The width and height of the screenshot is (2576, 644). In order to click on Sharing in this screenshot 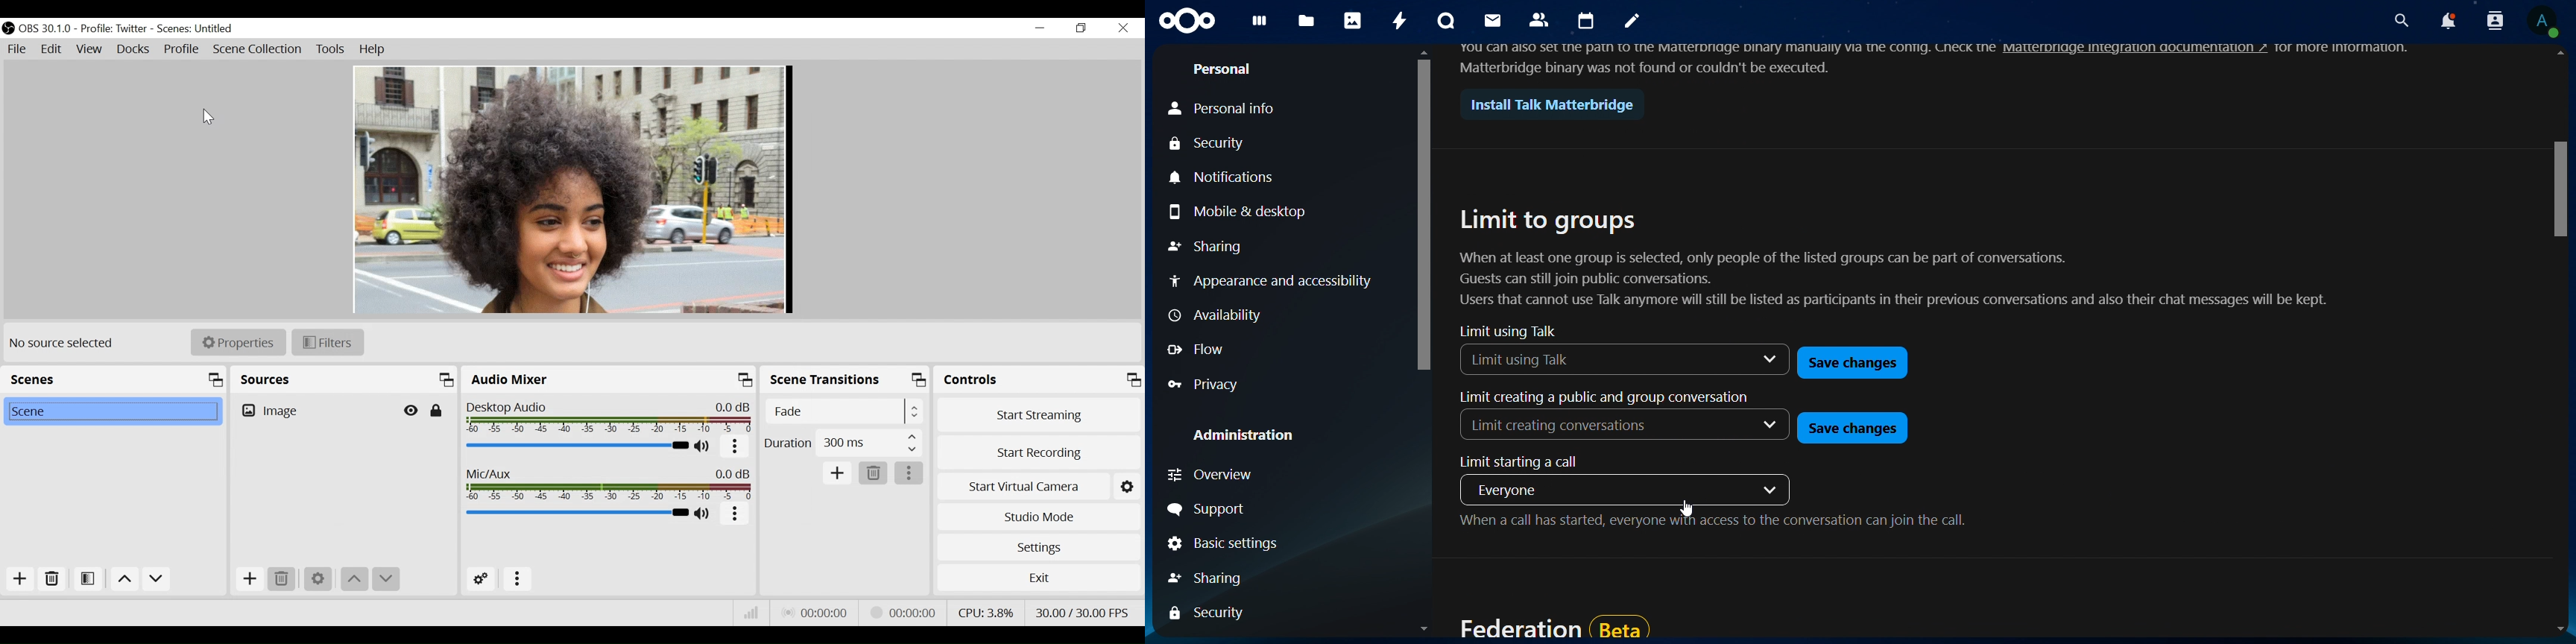, I will do `click(1207, 249)`.